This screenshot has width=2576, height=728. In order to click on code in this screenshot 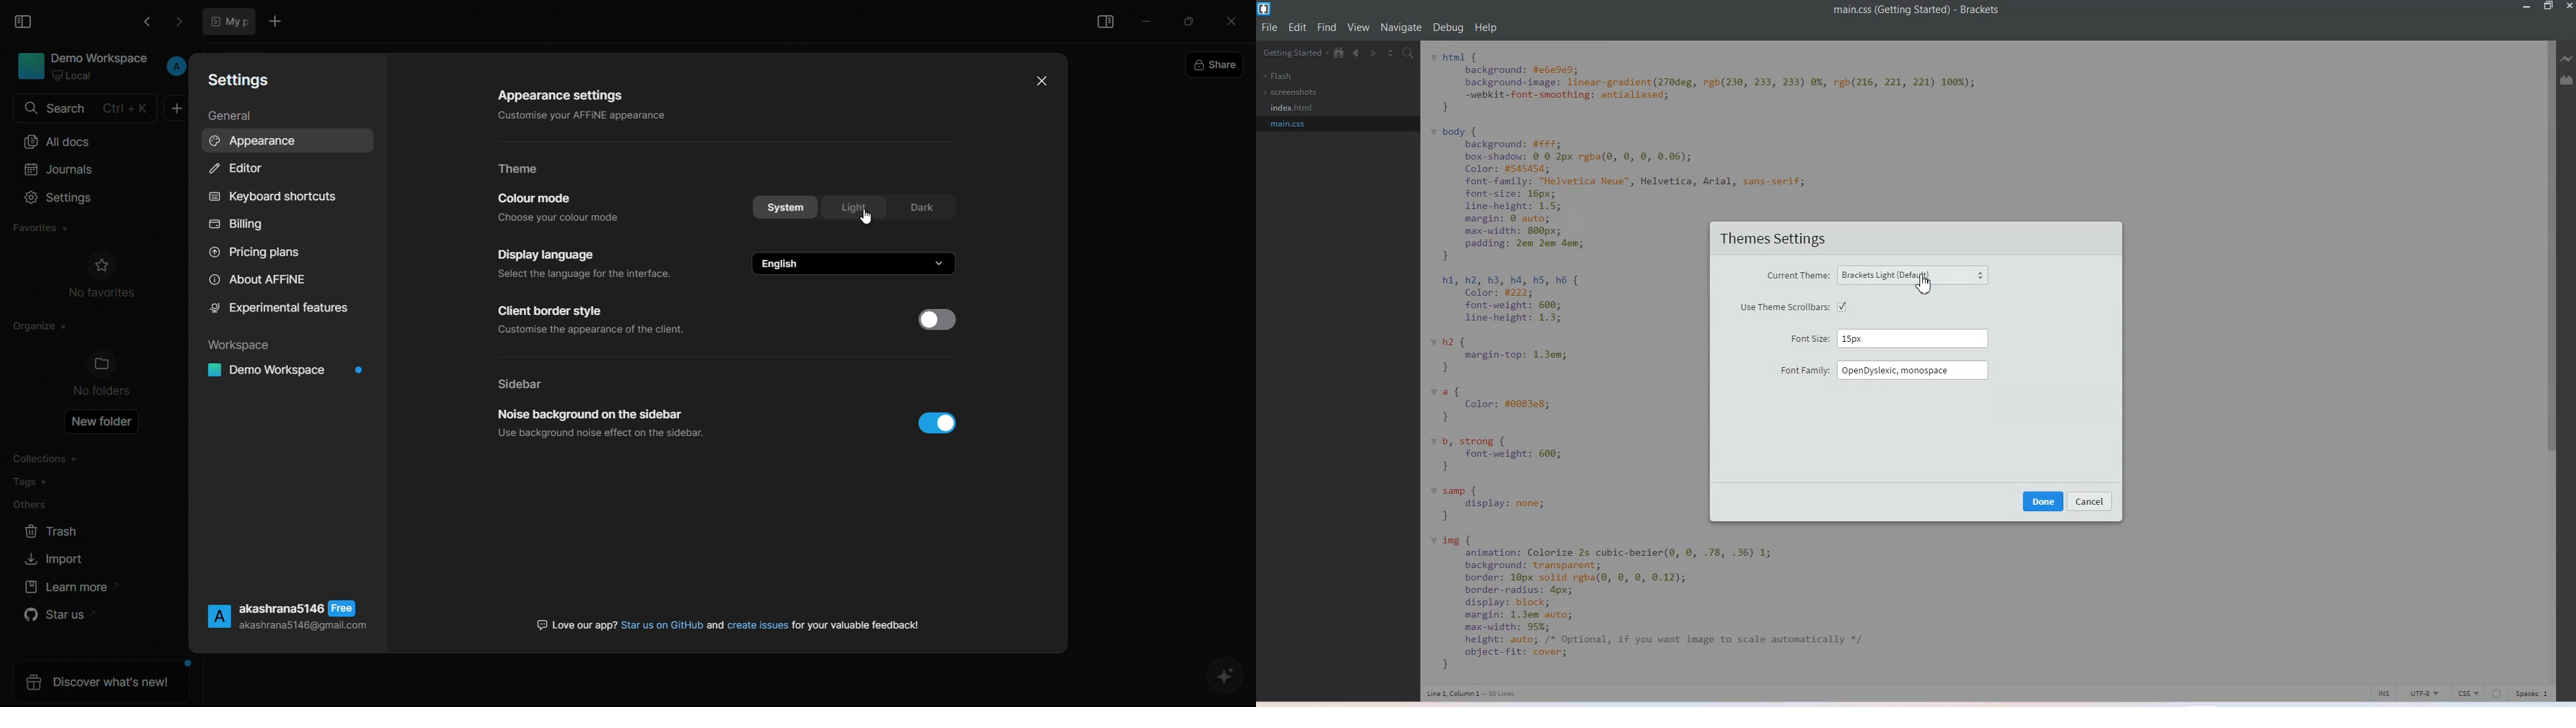, I will do `click(1652, 602)`.